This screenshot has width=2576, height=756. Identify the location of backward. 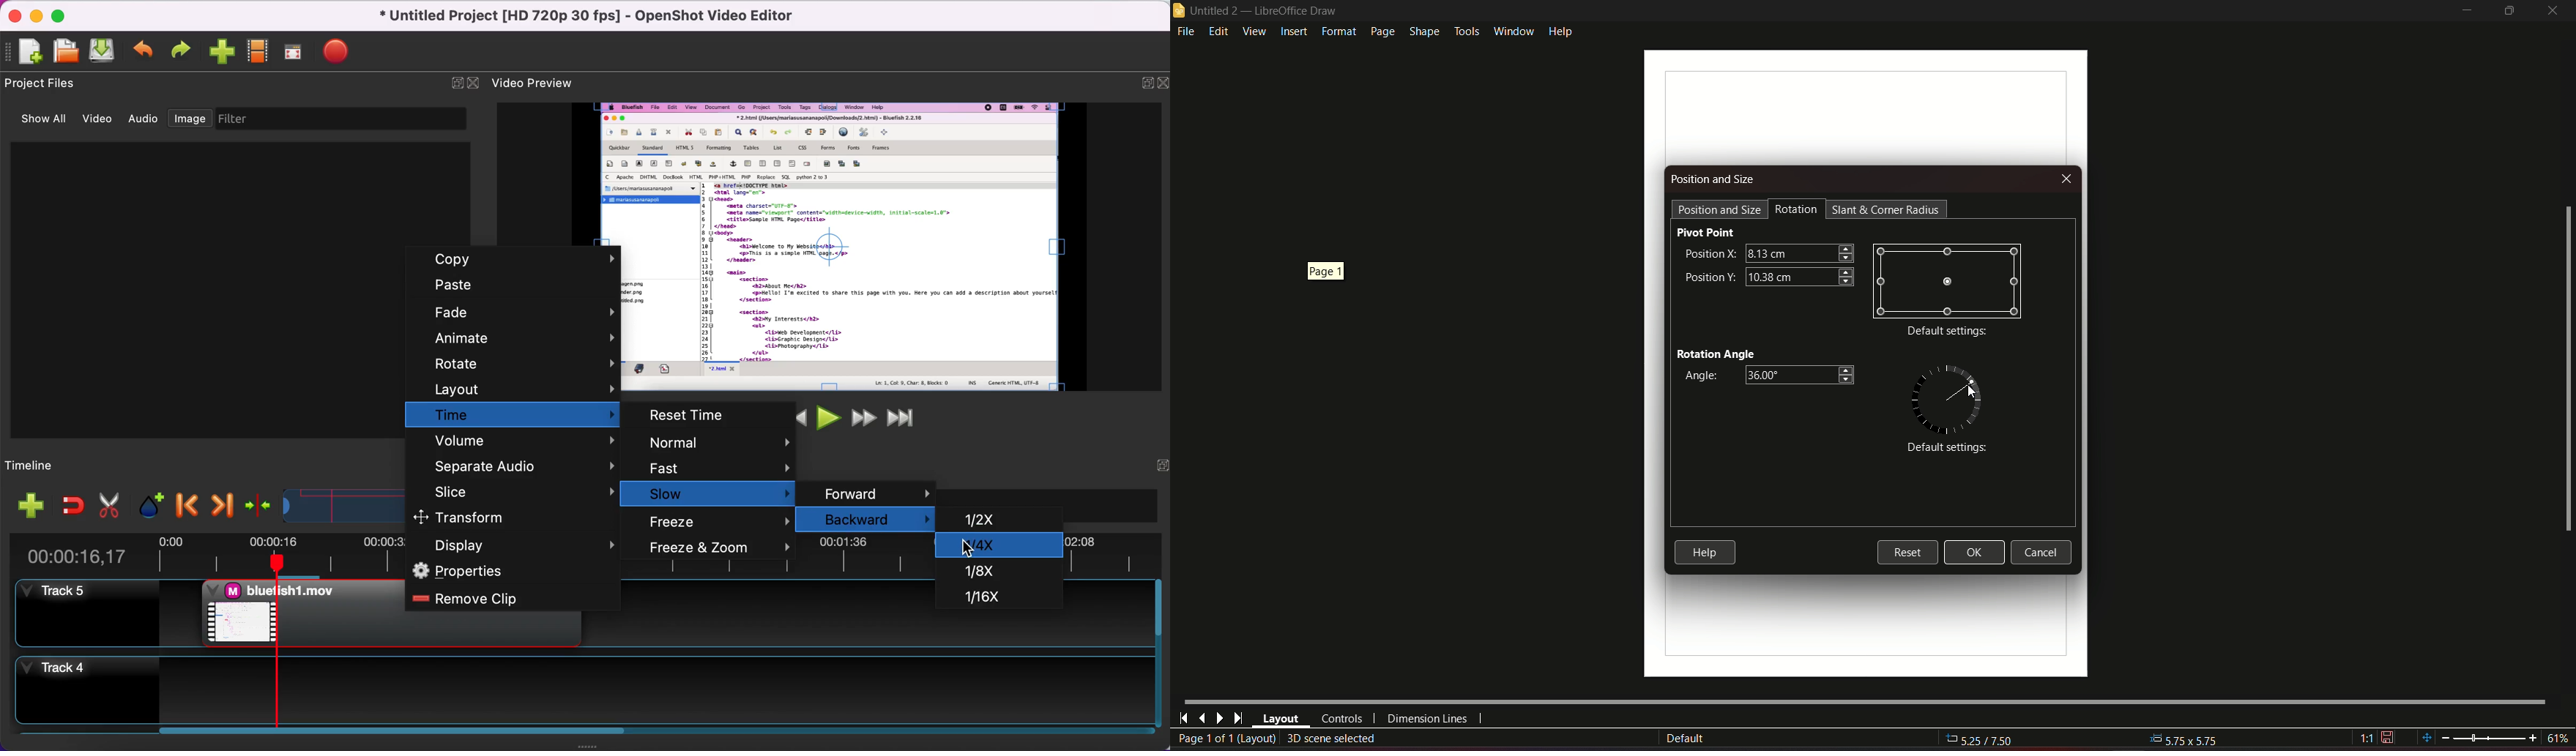
(869, 519).